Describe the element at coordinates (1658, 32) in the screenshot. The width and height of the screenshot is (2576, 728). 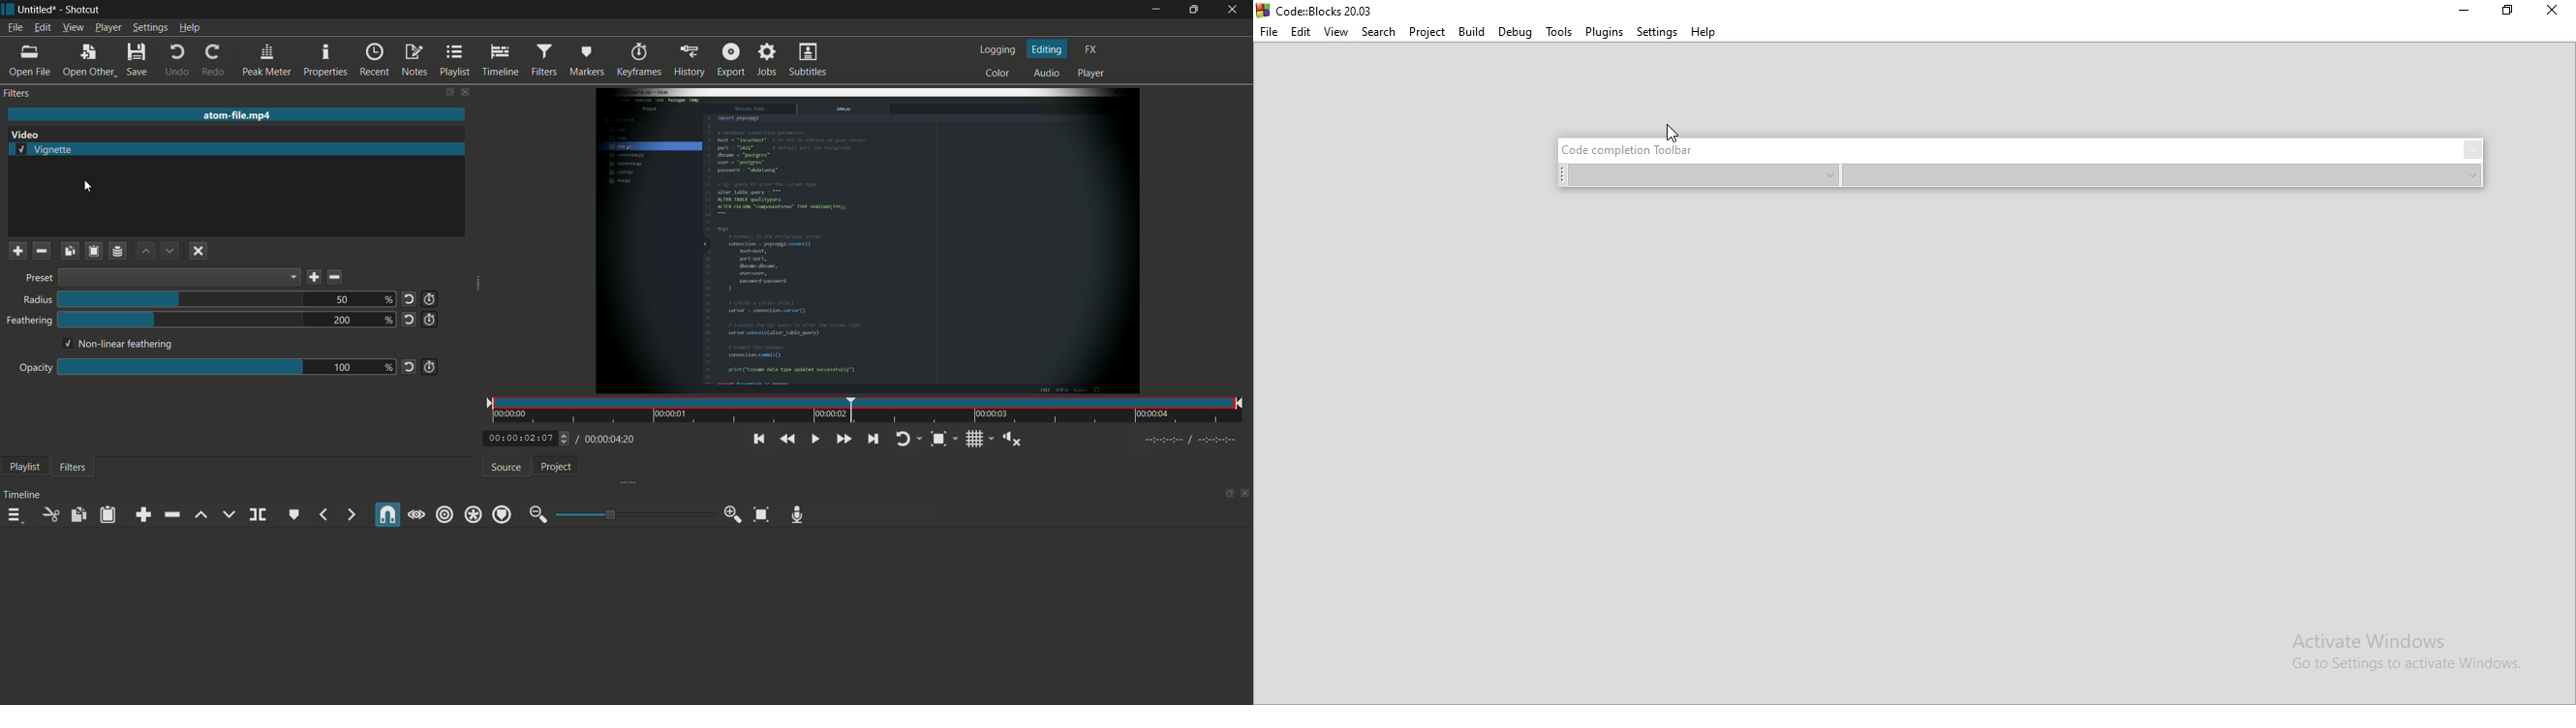
I see `Settings ` at that location.